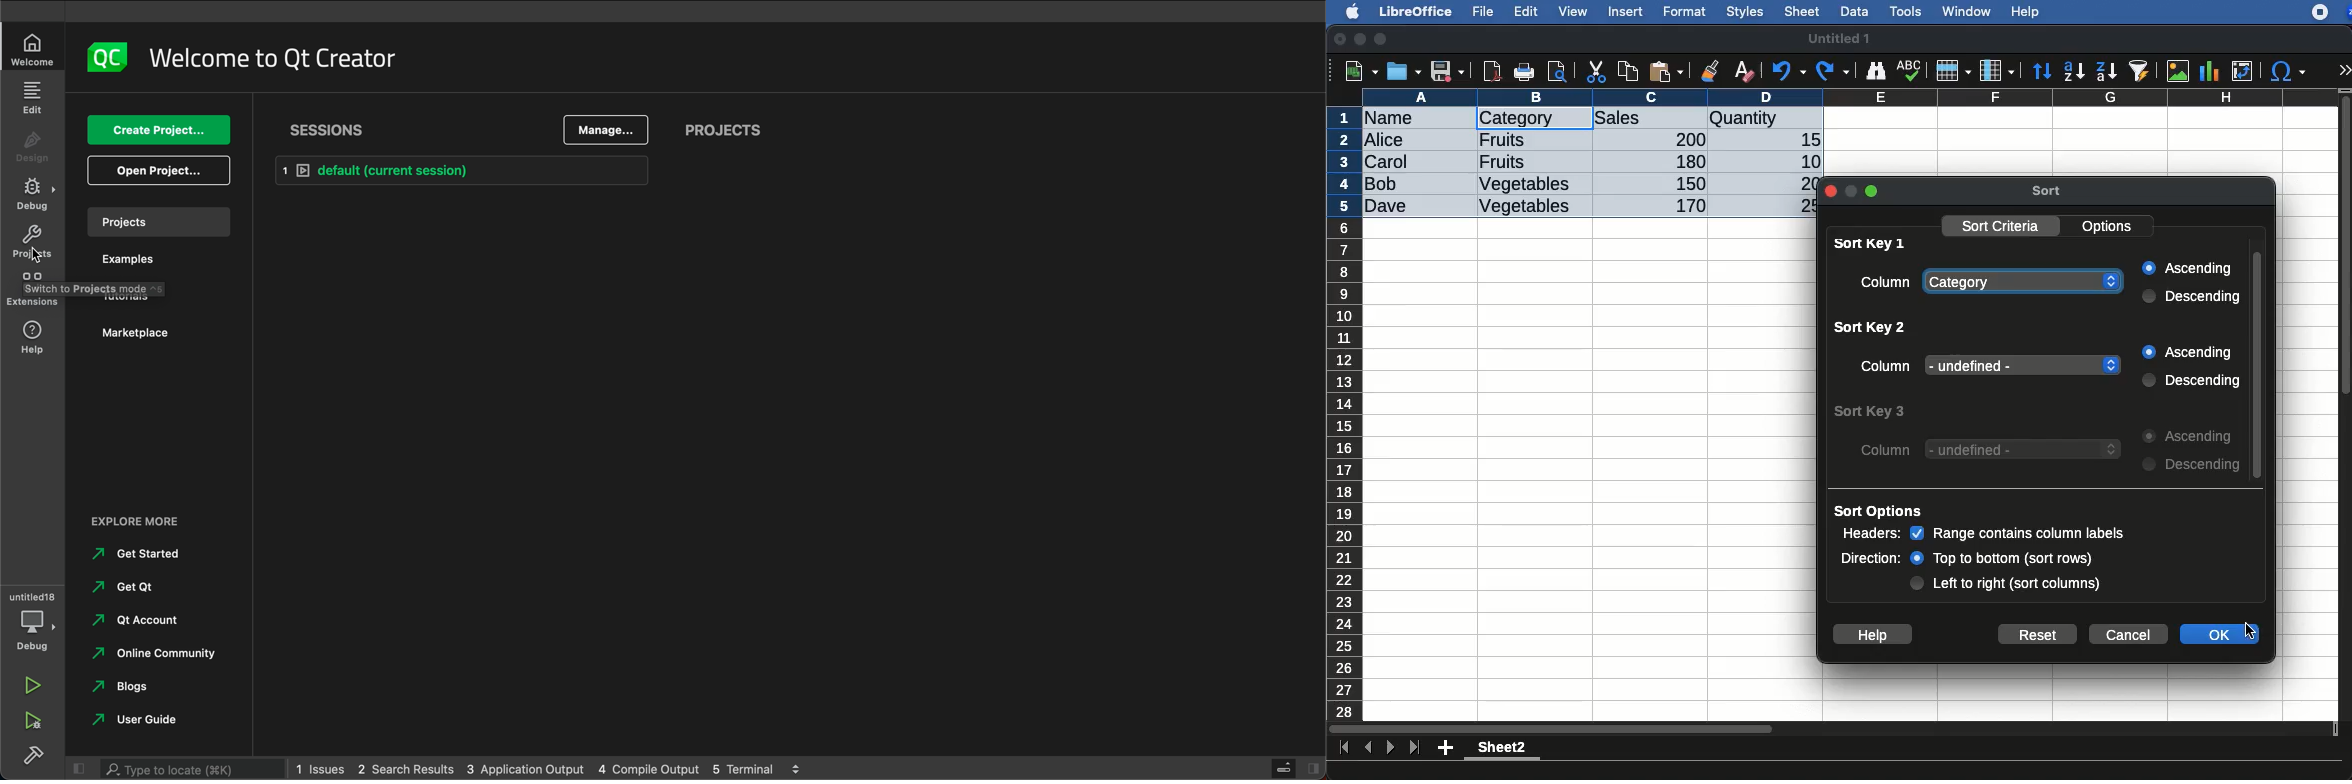 Image resolution: width=2352 pixels, height=784 pixels. What do you see at coordinates (1626, 11) in the screenshot?
I see `insert` at bounding box center [1626, 11].